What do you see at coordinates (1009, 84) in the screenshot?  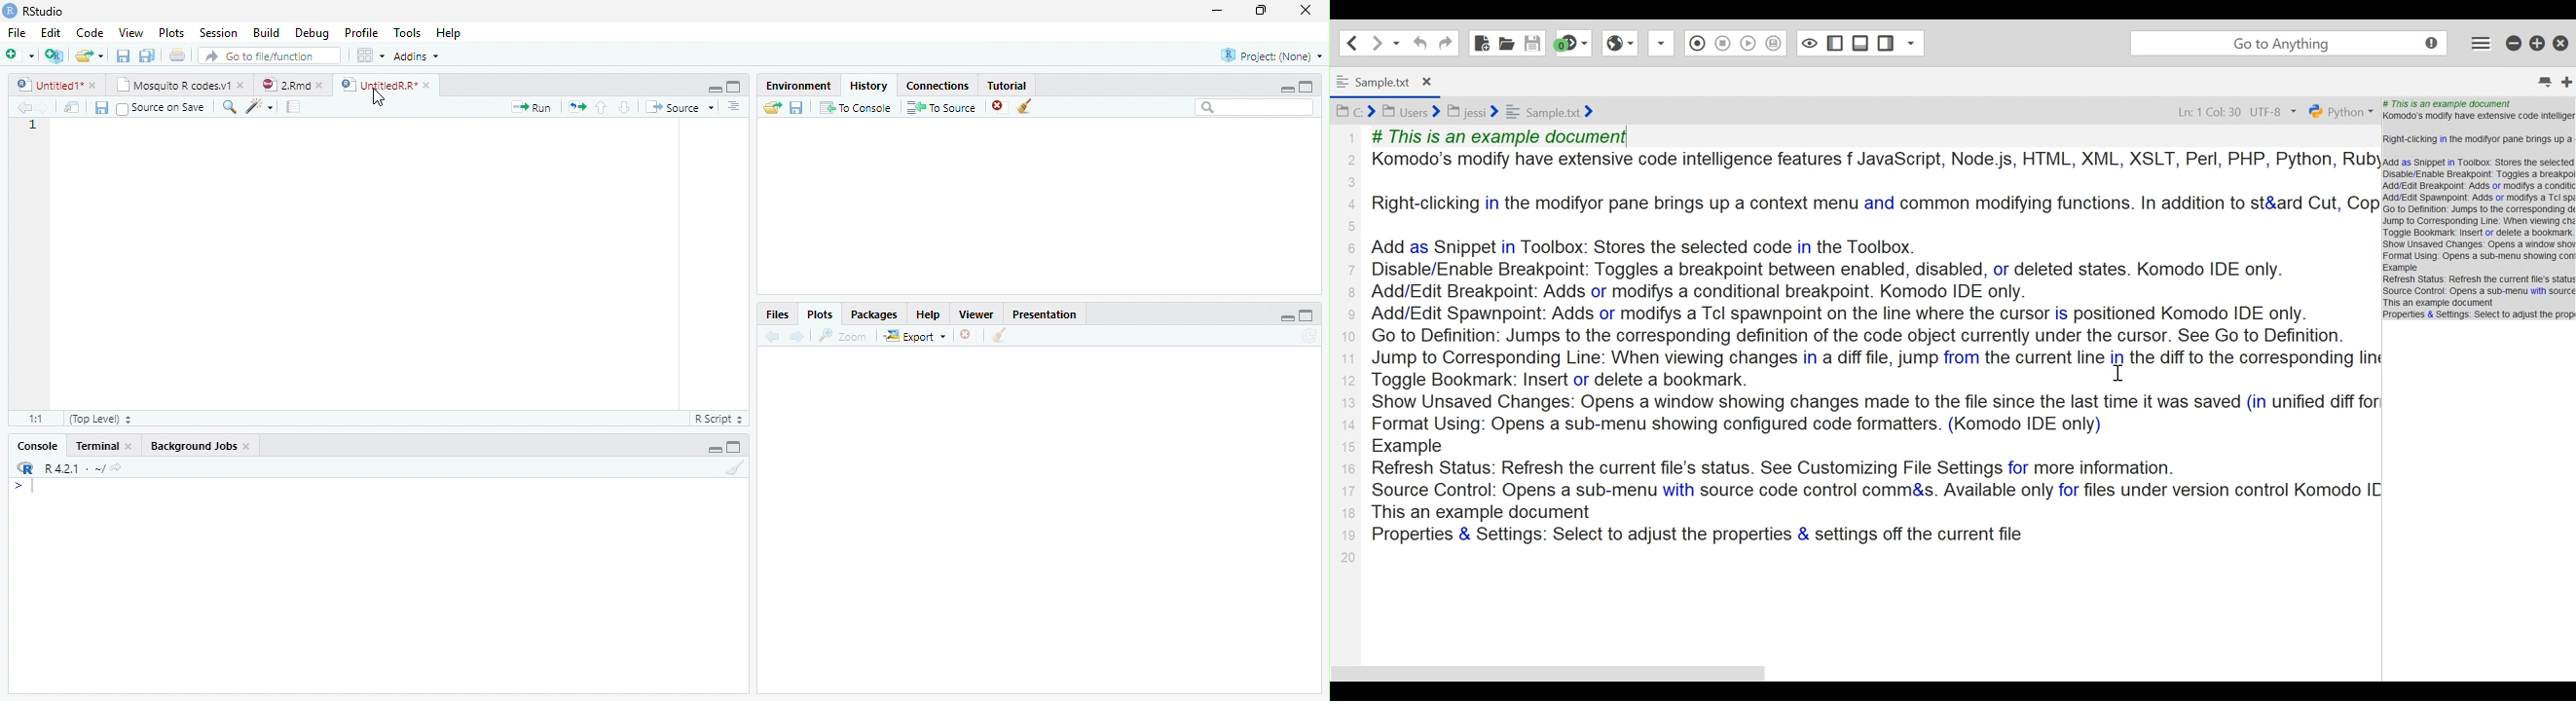 I see `Tutorial` at bounding box center [1009, 84].